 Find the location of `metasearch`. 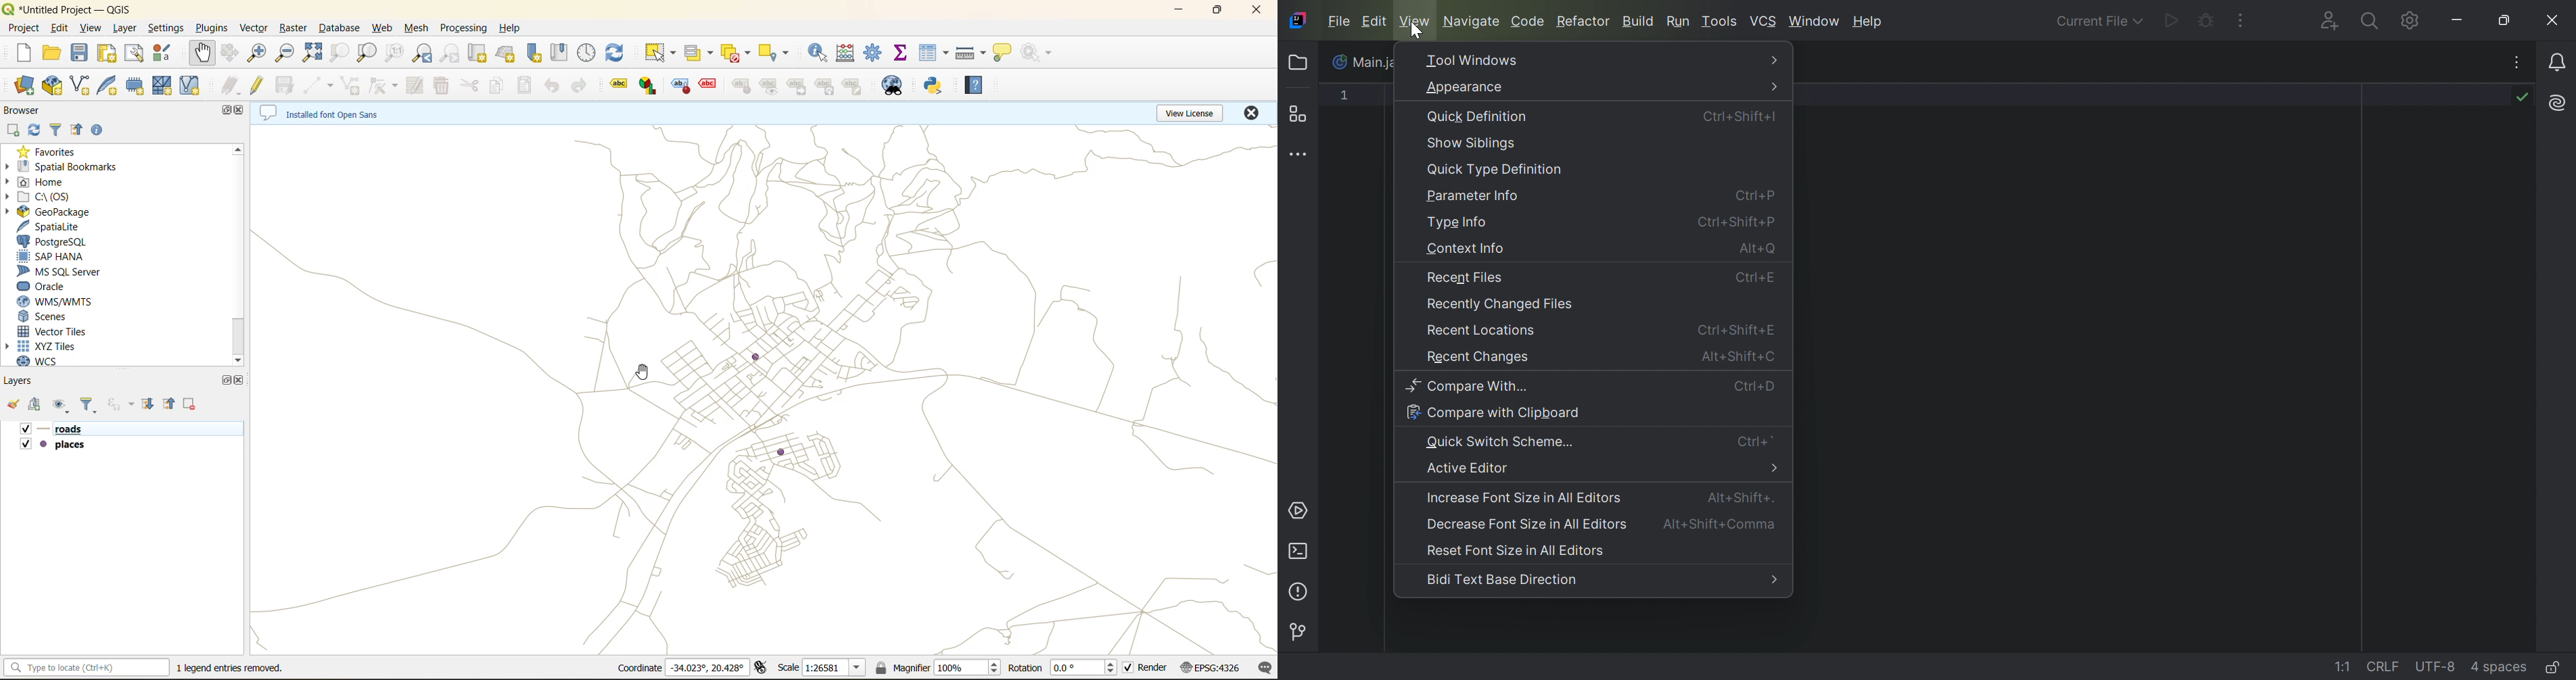

metasearch is located at coordinates (891, 89).